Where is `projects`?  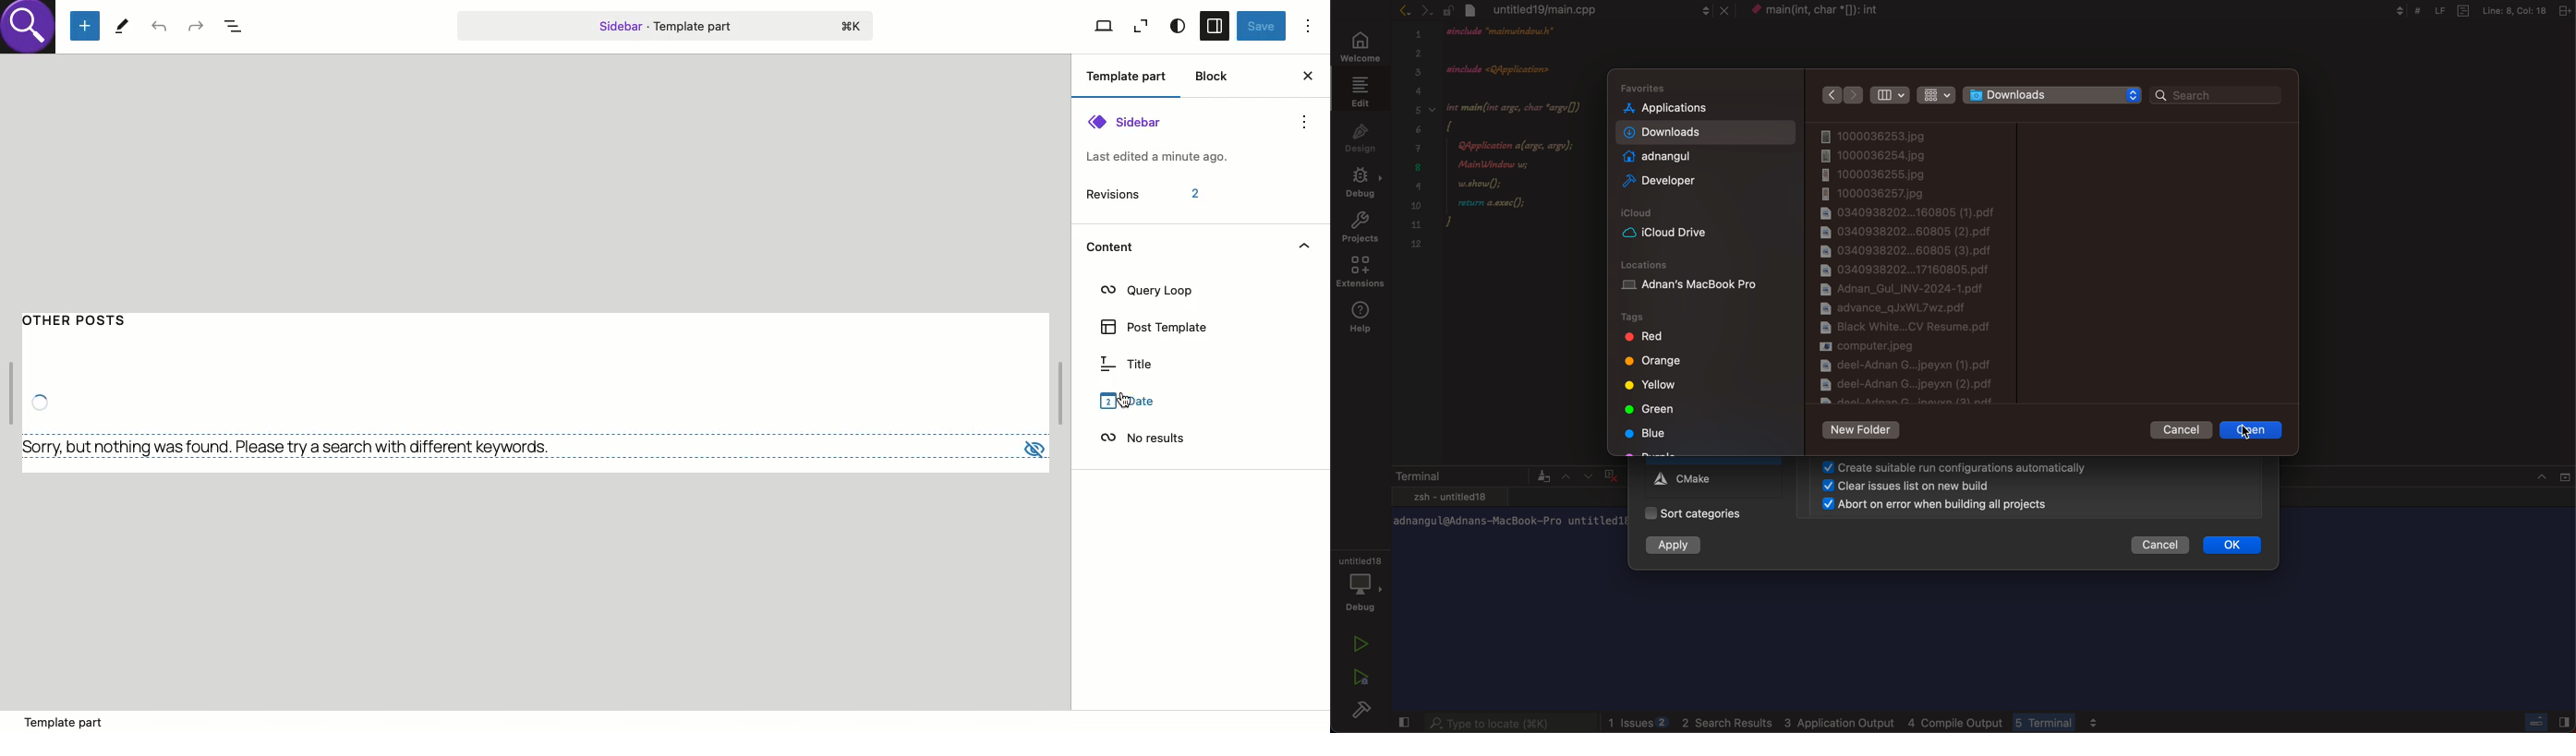
projects is located at coordinates (1358, 225).